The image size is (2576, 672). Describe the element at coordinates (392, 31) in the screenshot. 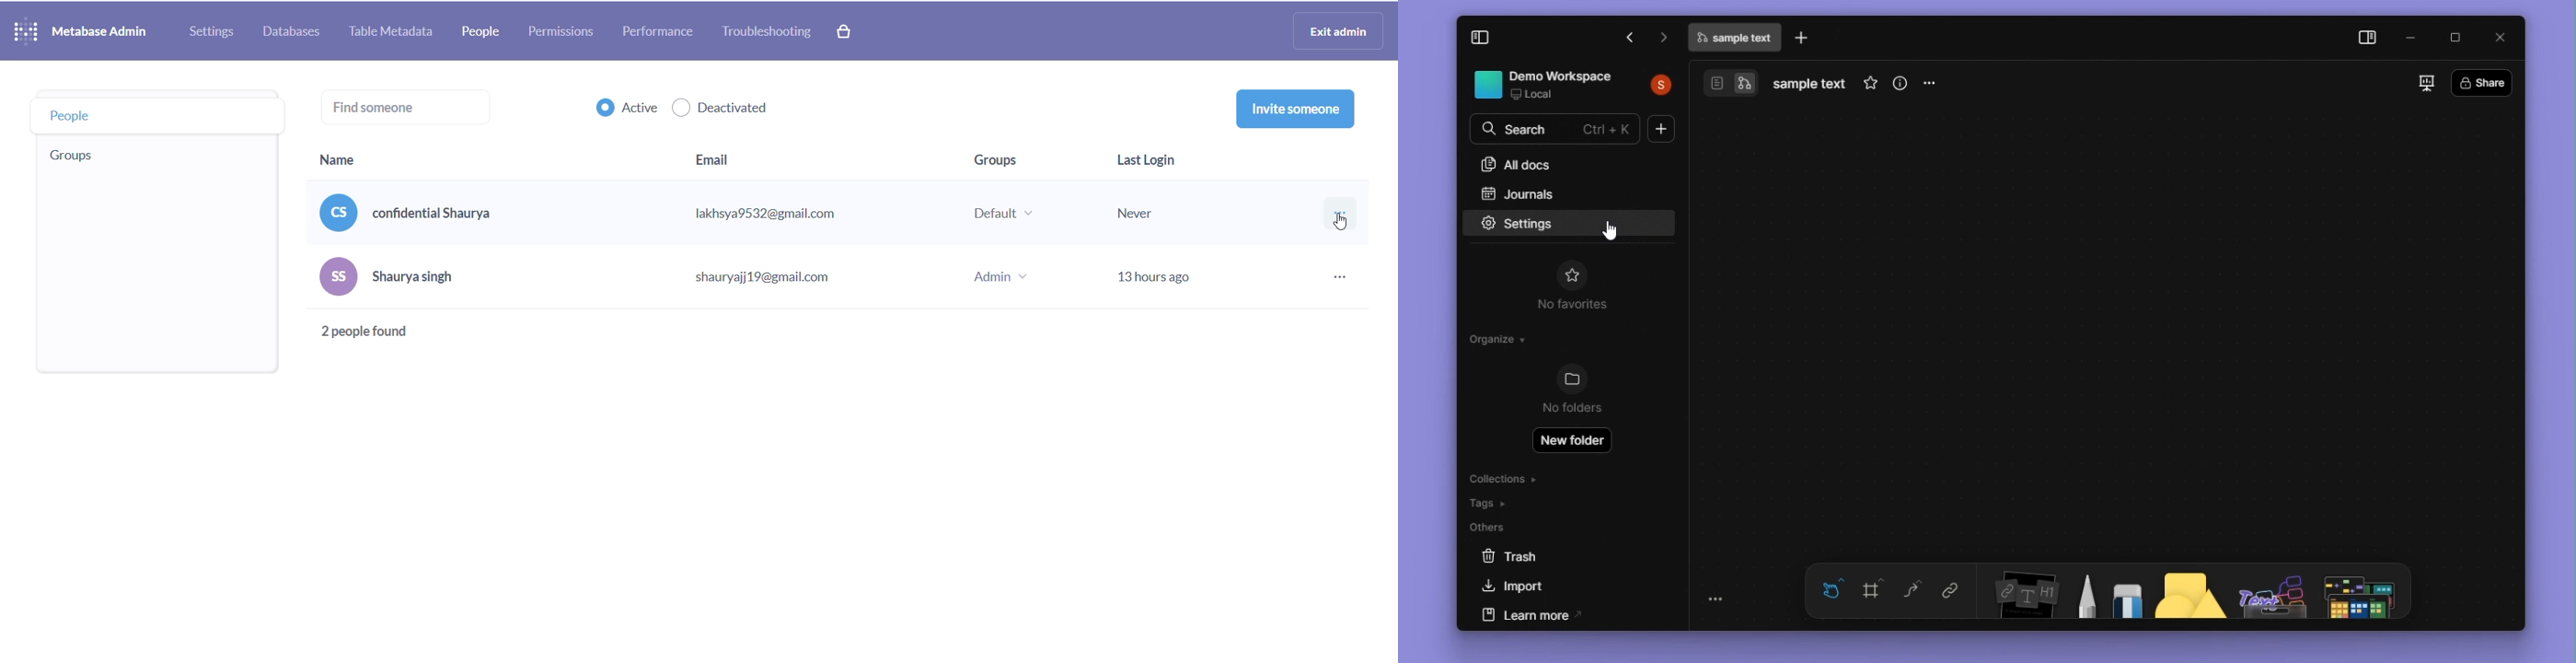

I see `table metadata` at that location.